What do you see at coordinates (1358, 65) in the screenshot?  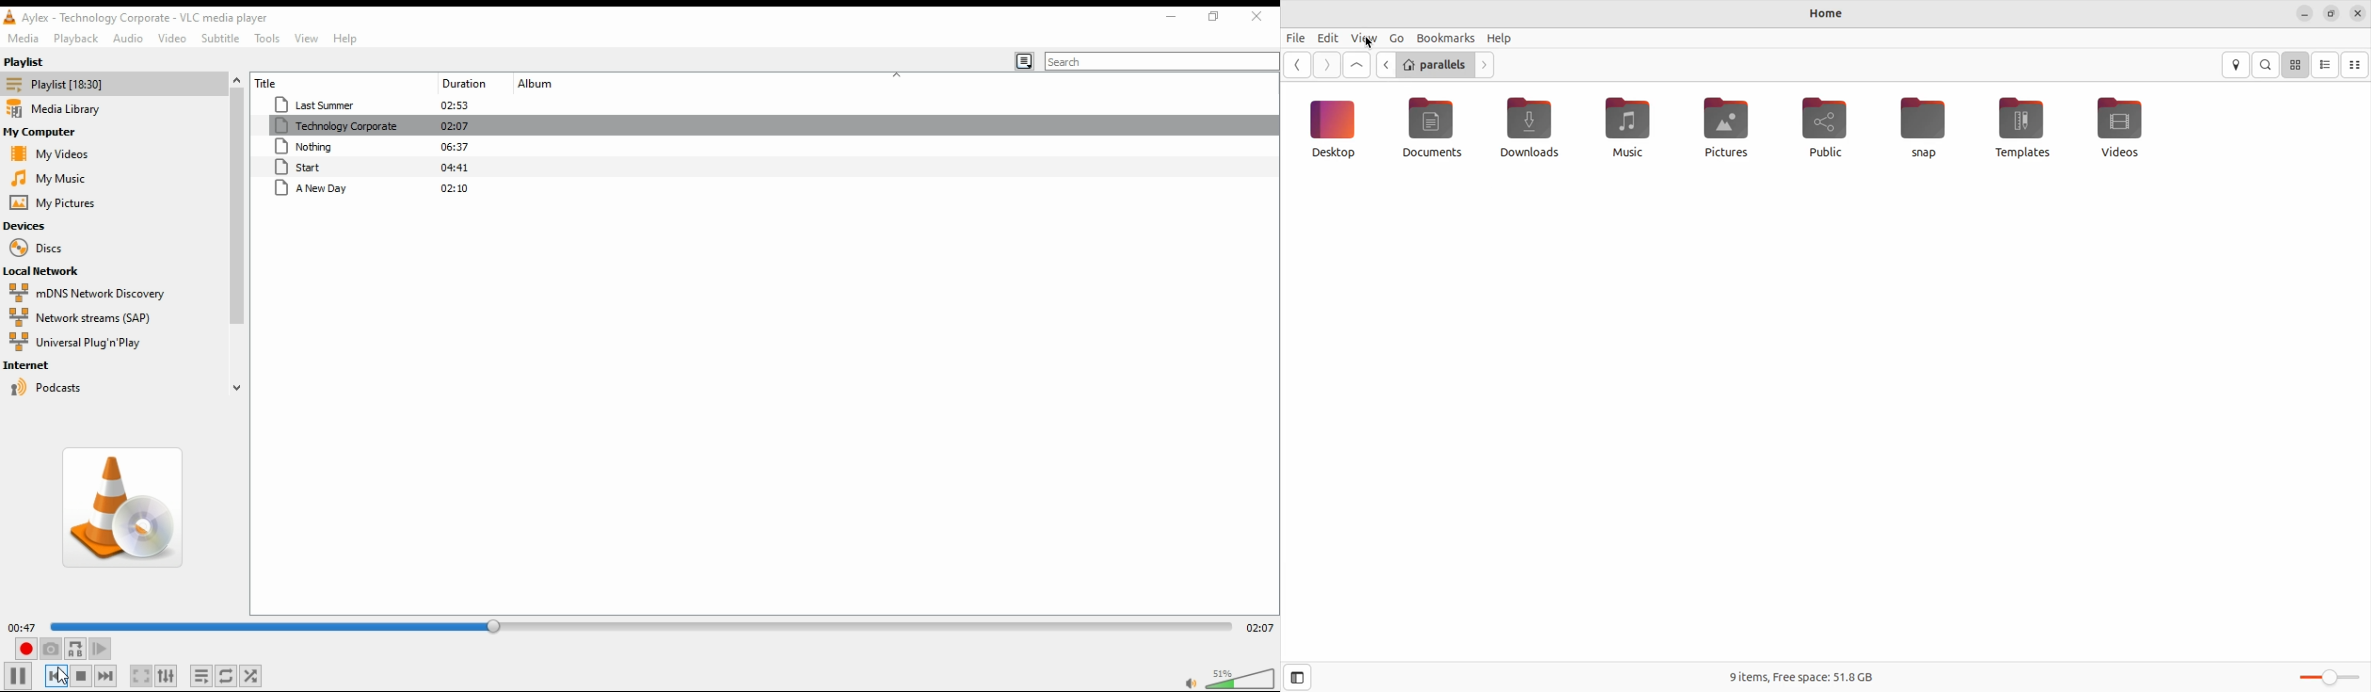 I see `Go to first page` at bounding box center [1358, 65].